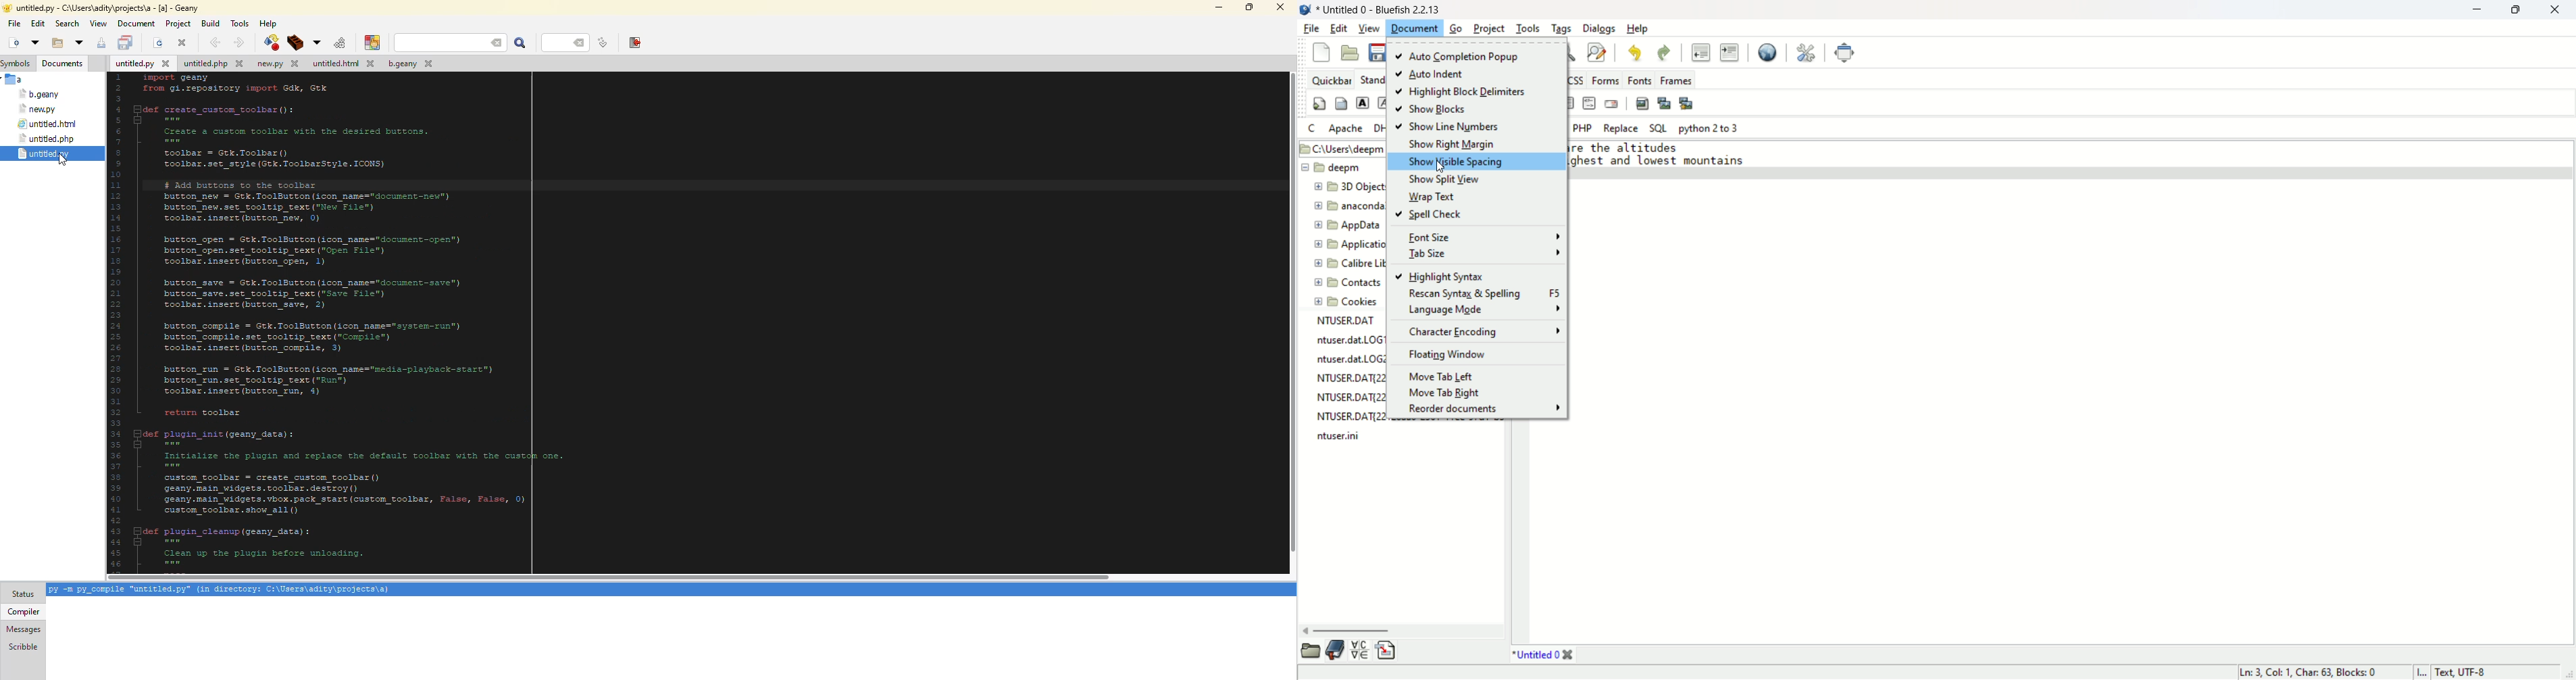  What do you see at coordinates (1339, 105) in the screenshot?
I see `body` at bounding box center [1339, 105].